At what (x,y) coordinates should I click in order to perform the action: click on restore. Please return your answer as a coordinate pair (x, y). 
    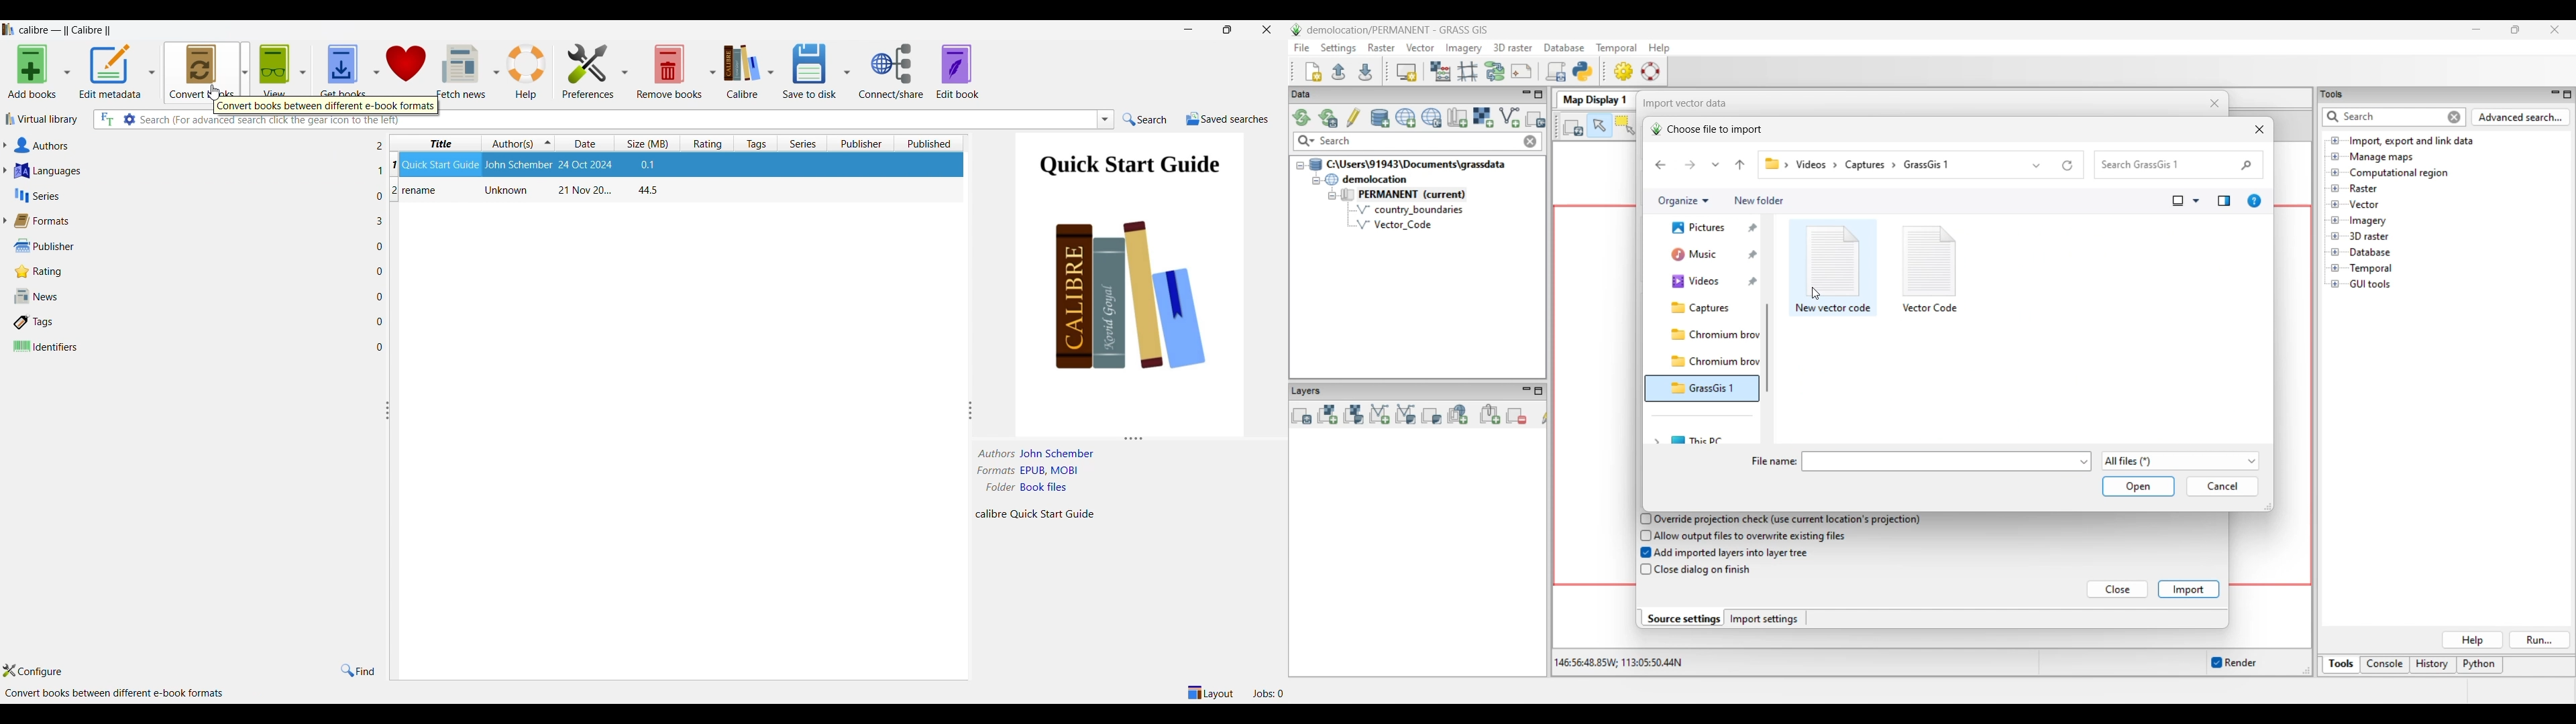
    Looking at the image, I should click on (1228, 29).